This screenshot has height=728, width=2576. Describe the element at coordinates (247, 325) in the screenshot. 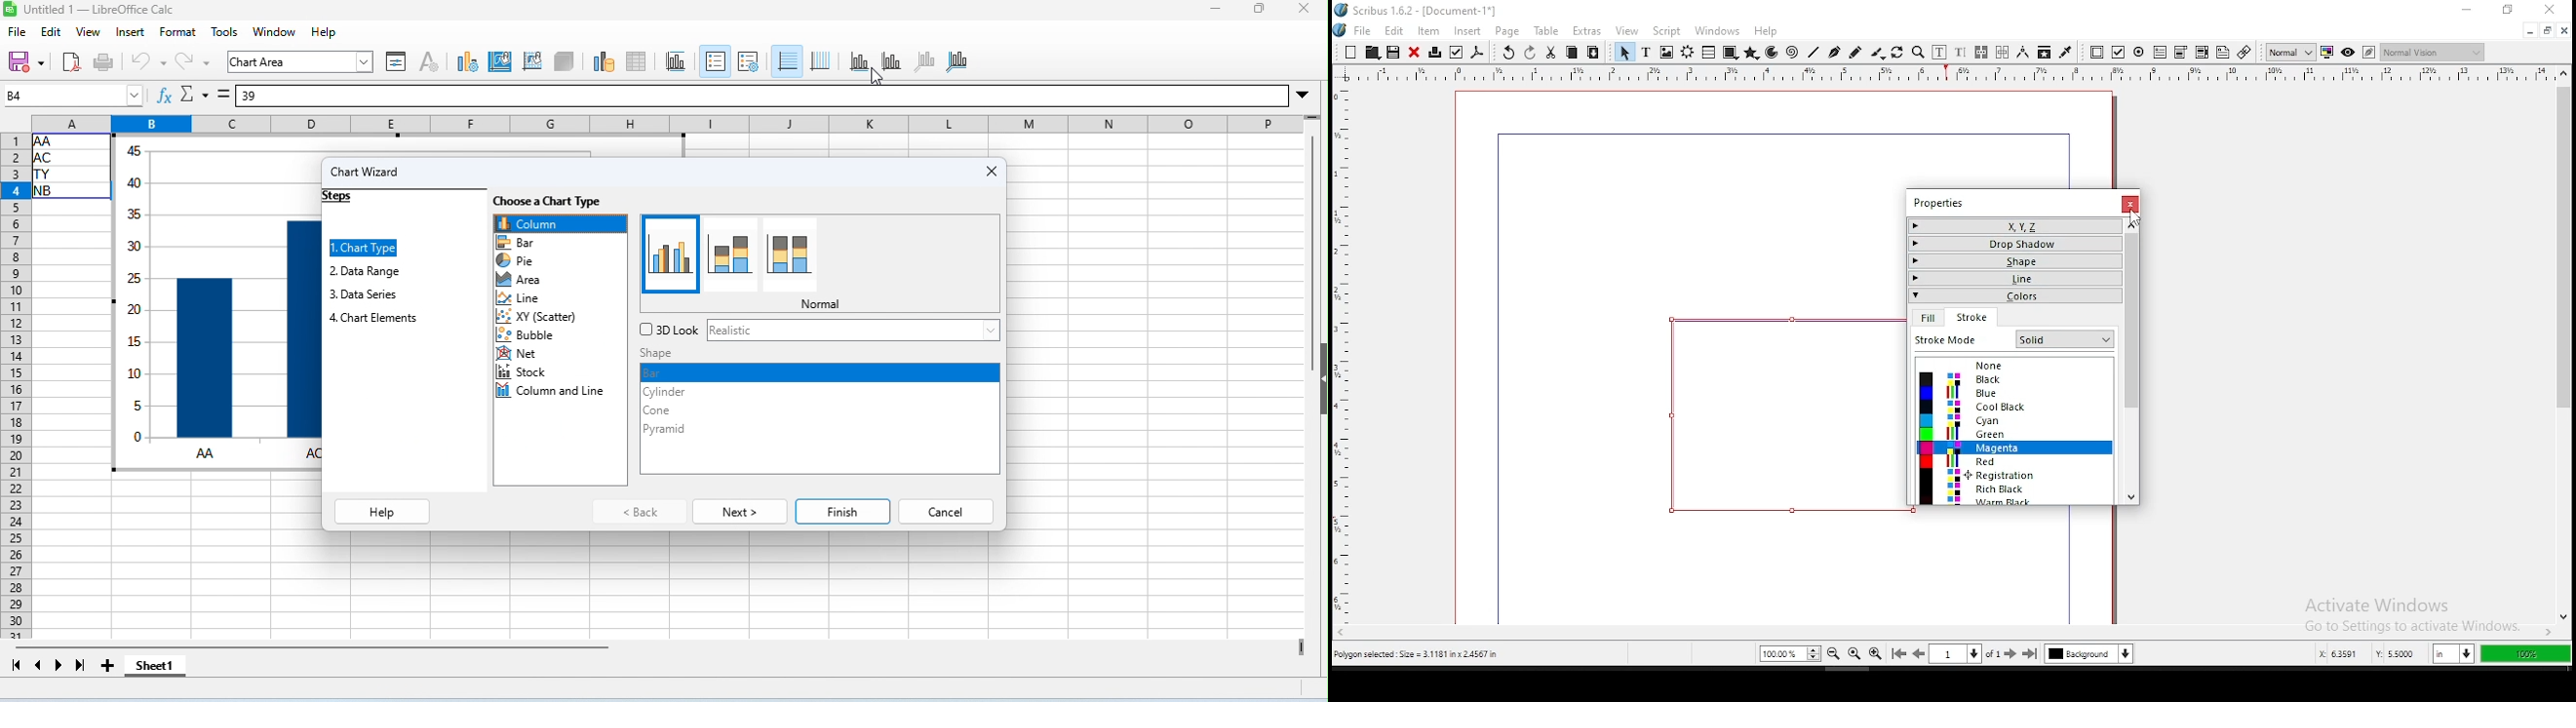

I see `chart` at that location.